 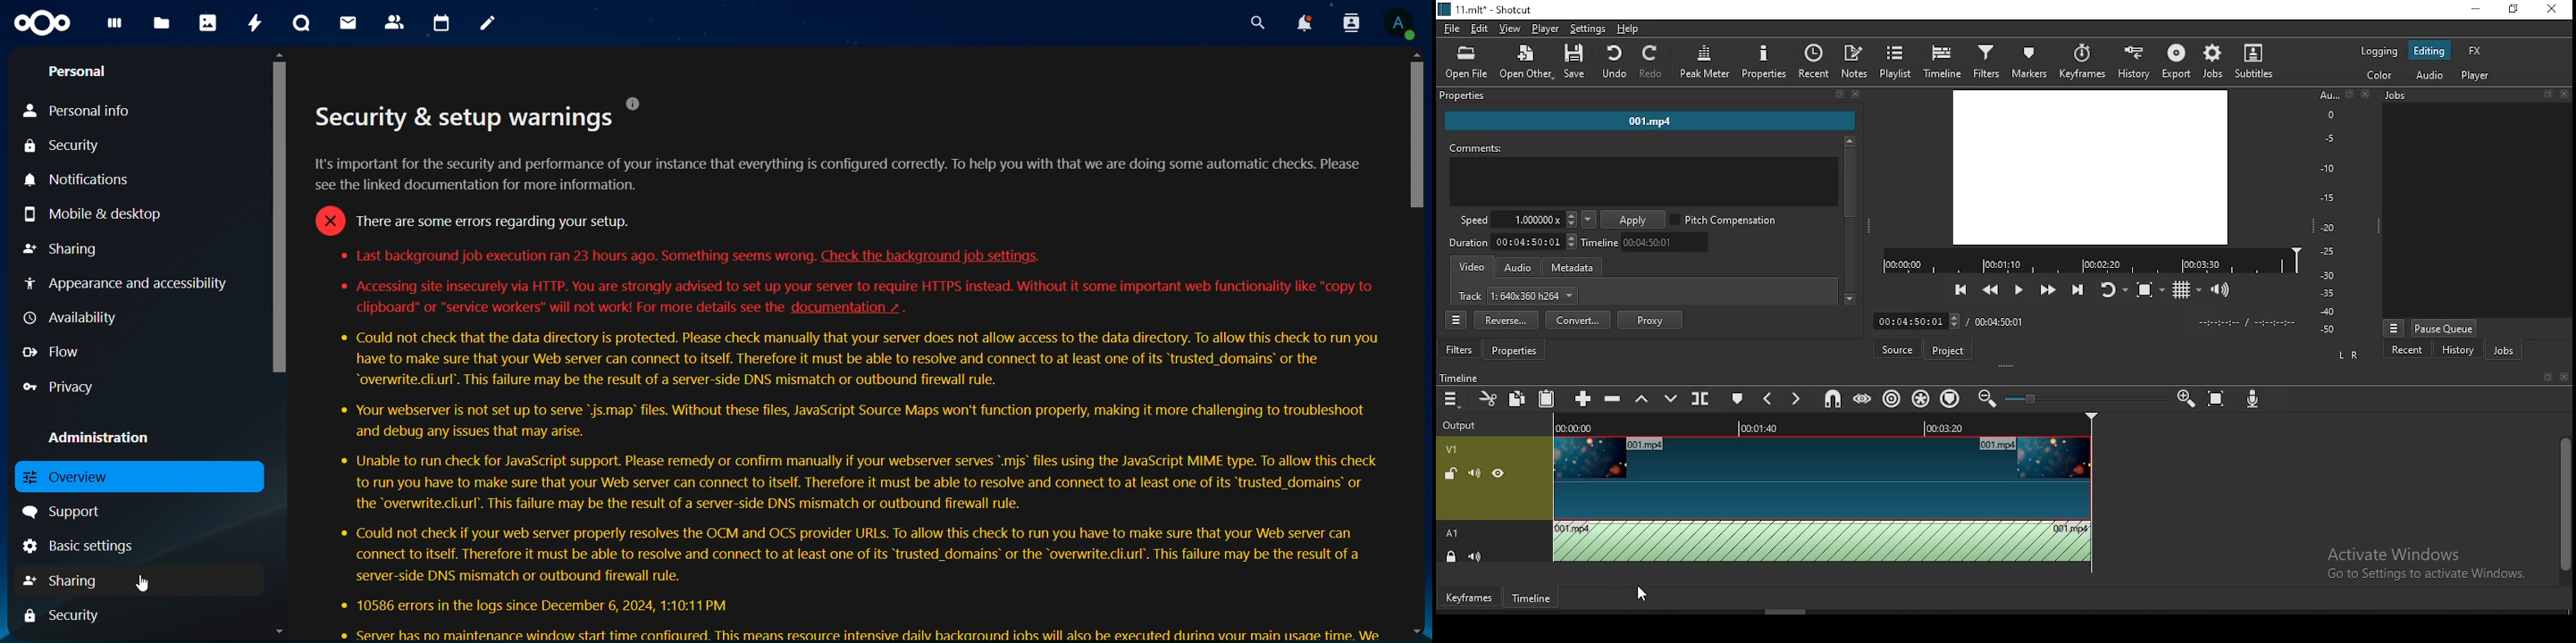 I want to click on record audio, so click(x=2253, y=400).